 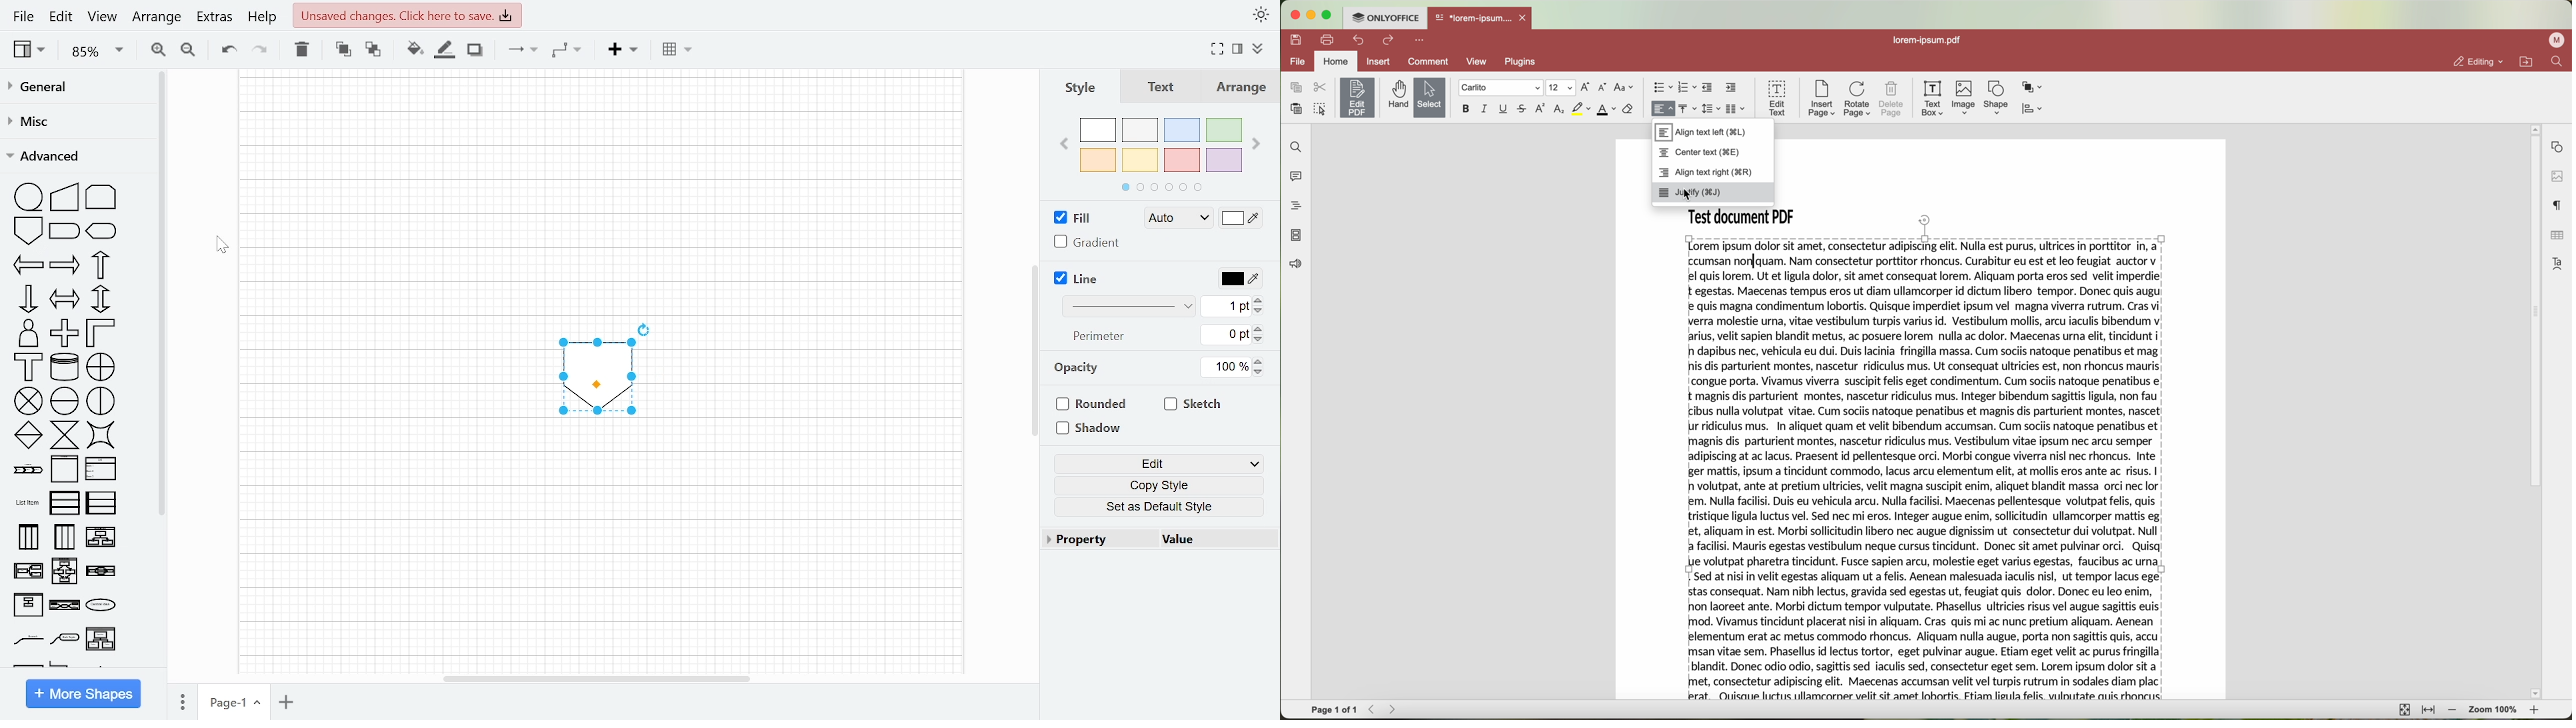 I want to click on align text right, so click(x=1707, y=174).